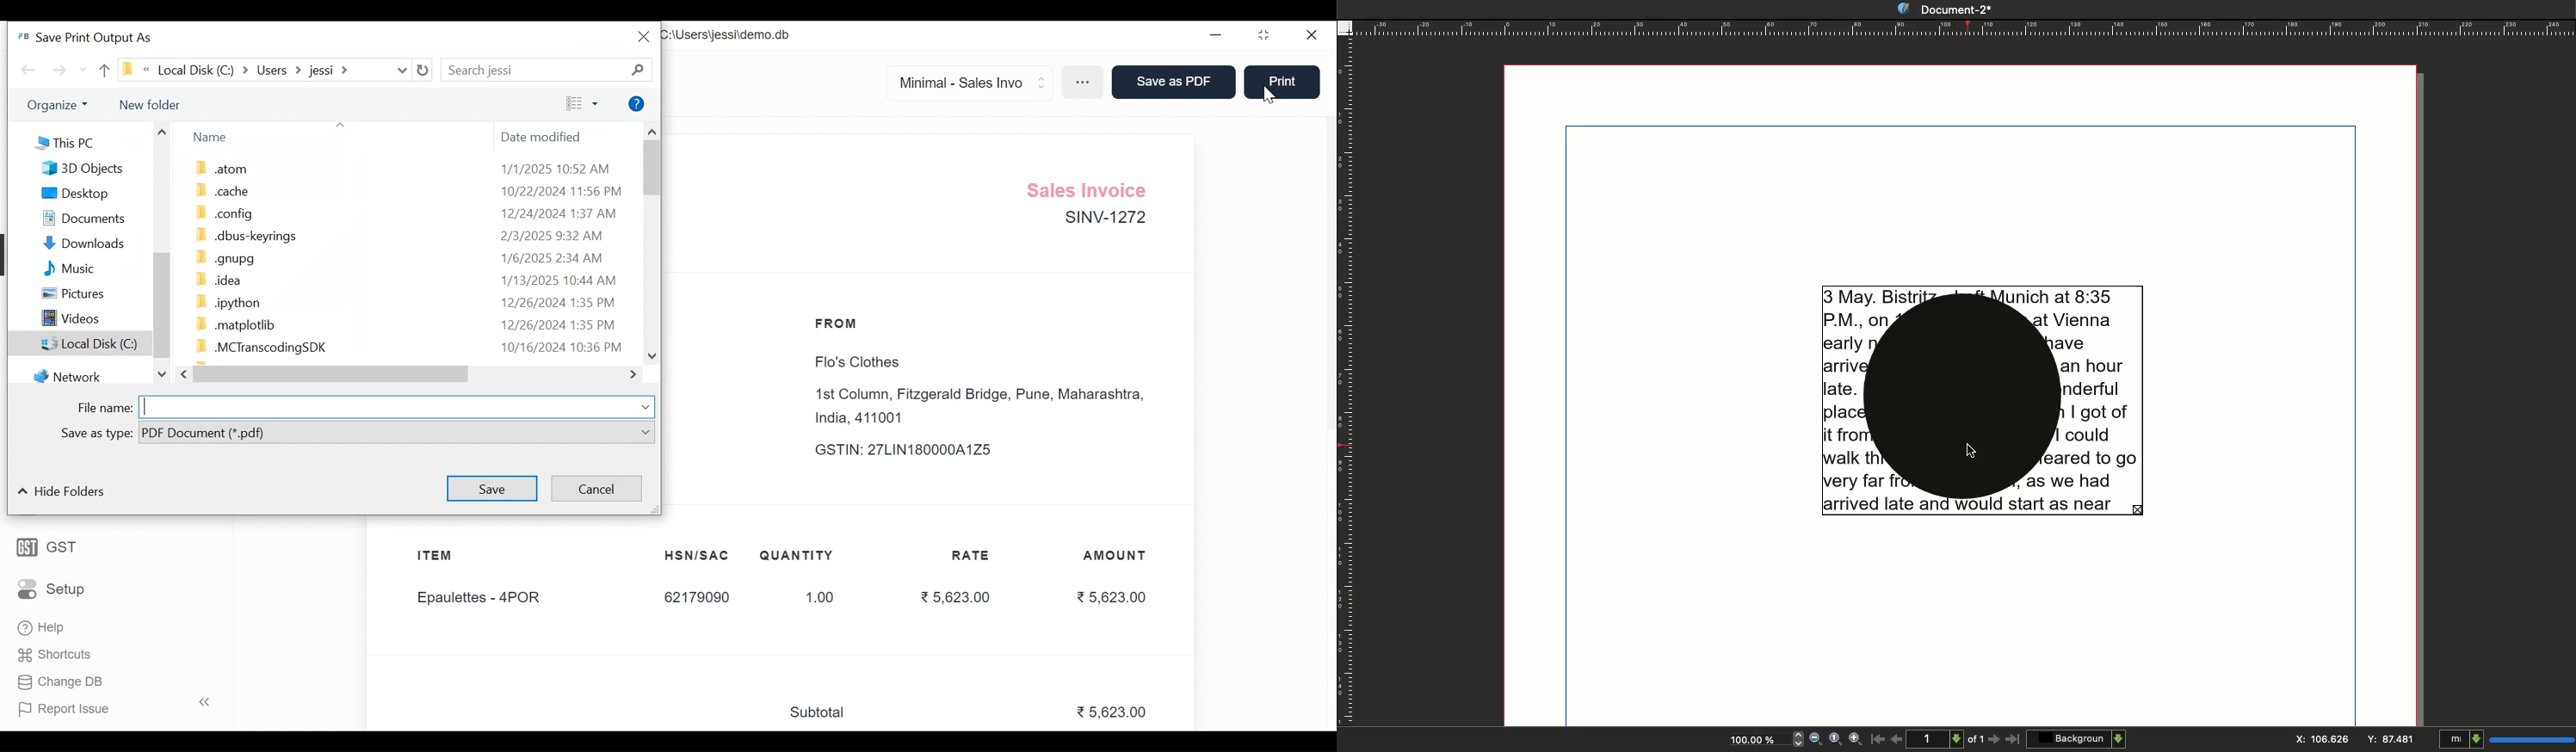  I want to click on Ruler, so click(1963, 27).